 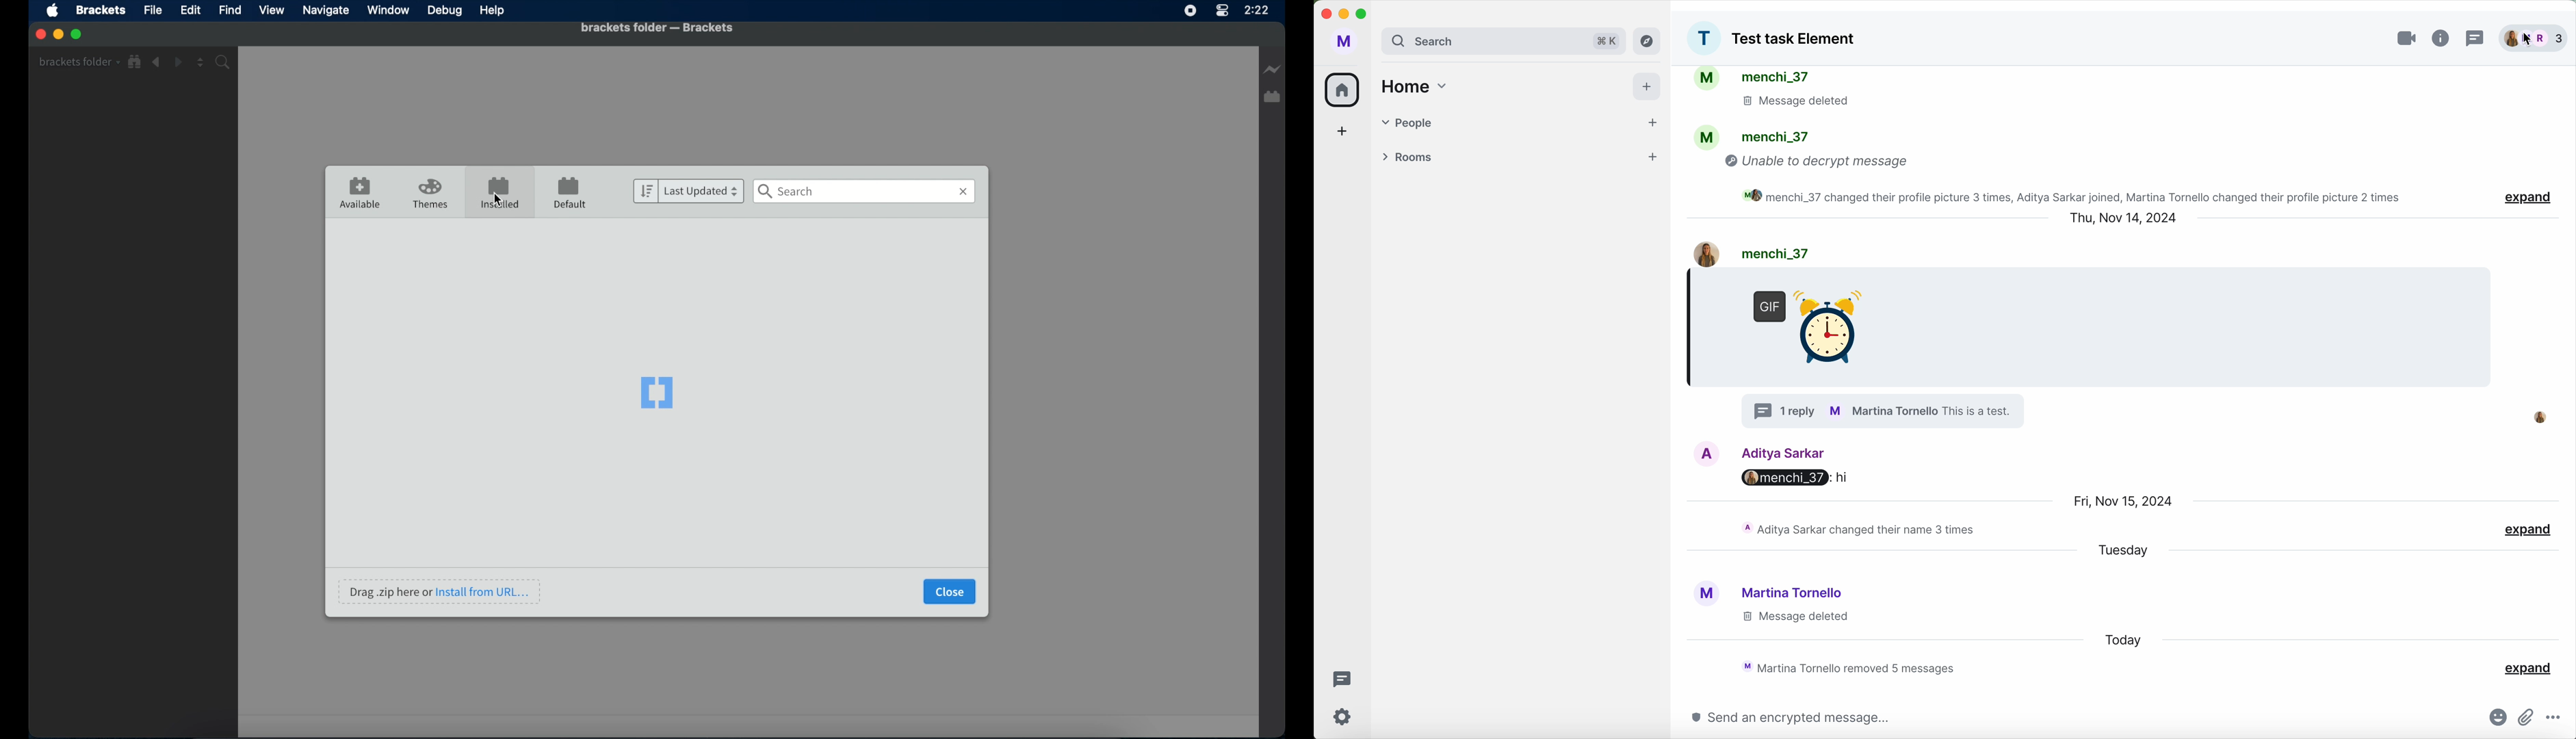 I want to click on message deleted, so click(x=1808, y=102).